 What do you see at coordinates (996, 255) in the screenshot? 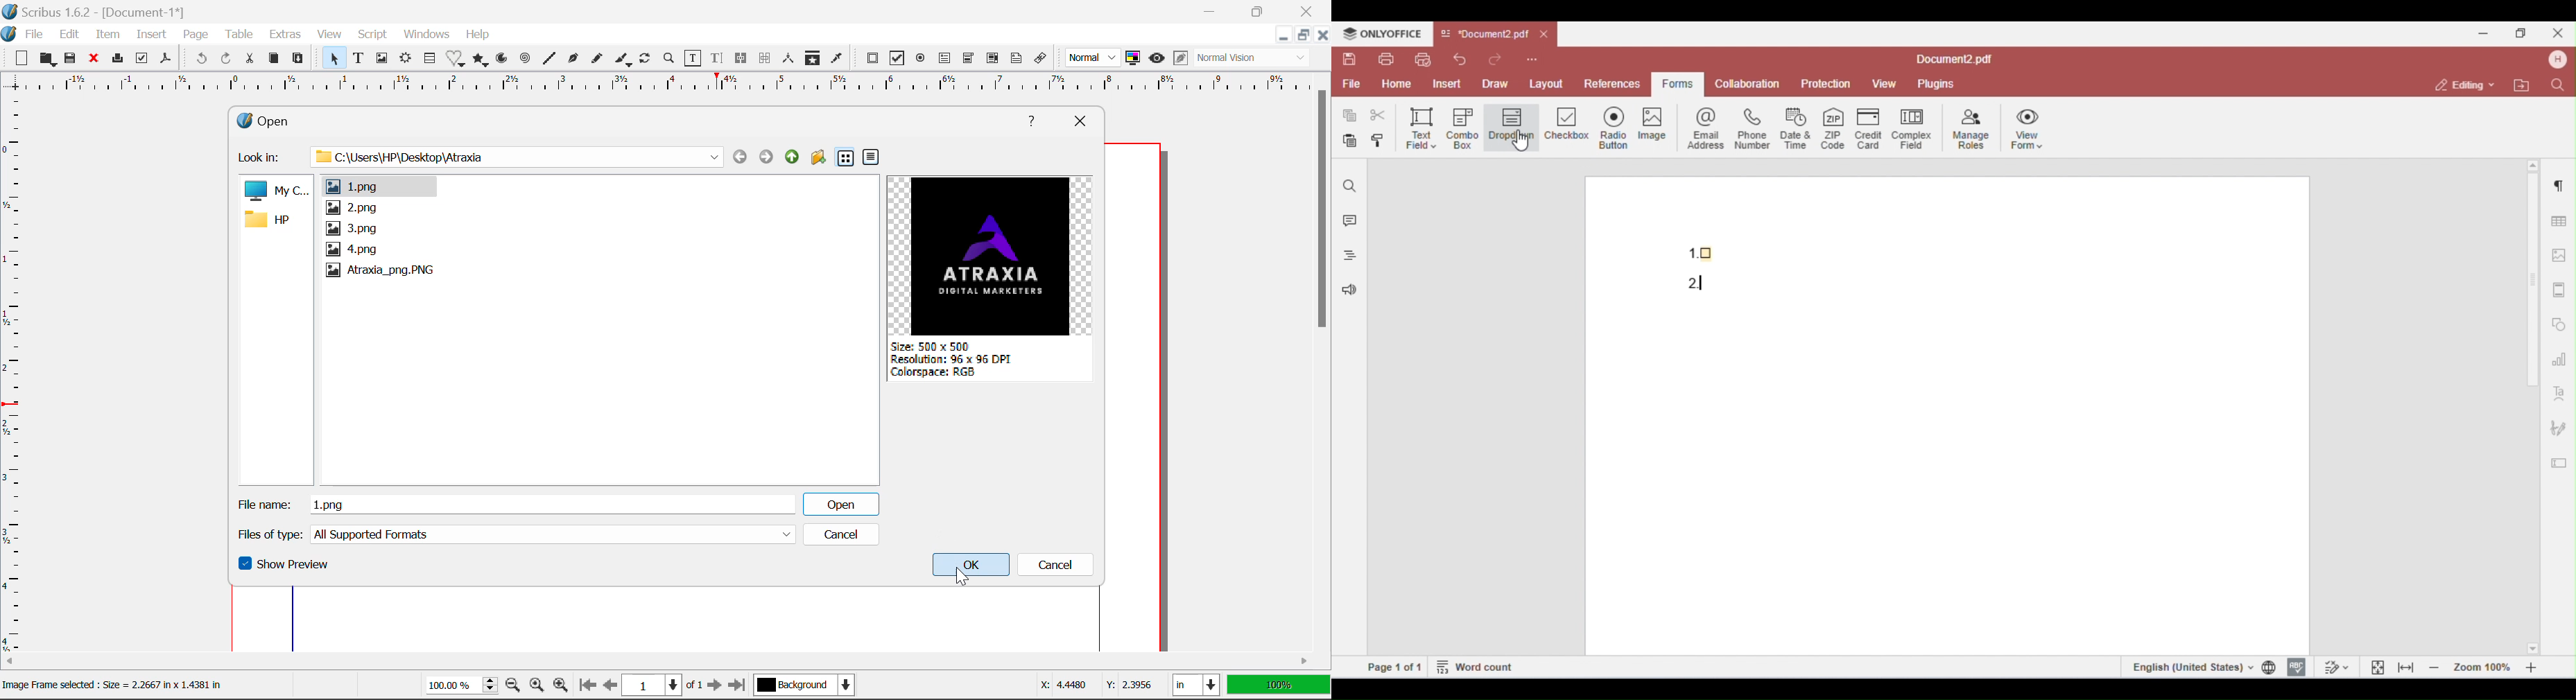
I see `Preview` at bounding box center [996, 255].